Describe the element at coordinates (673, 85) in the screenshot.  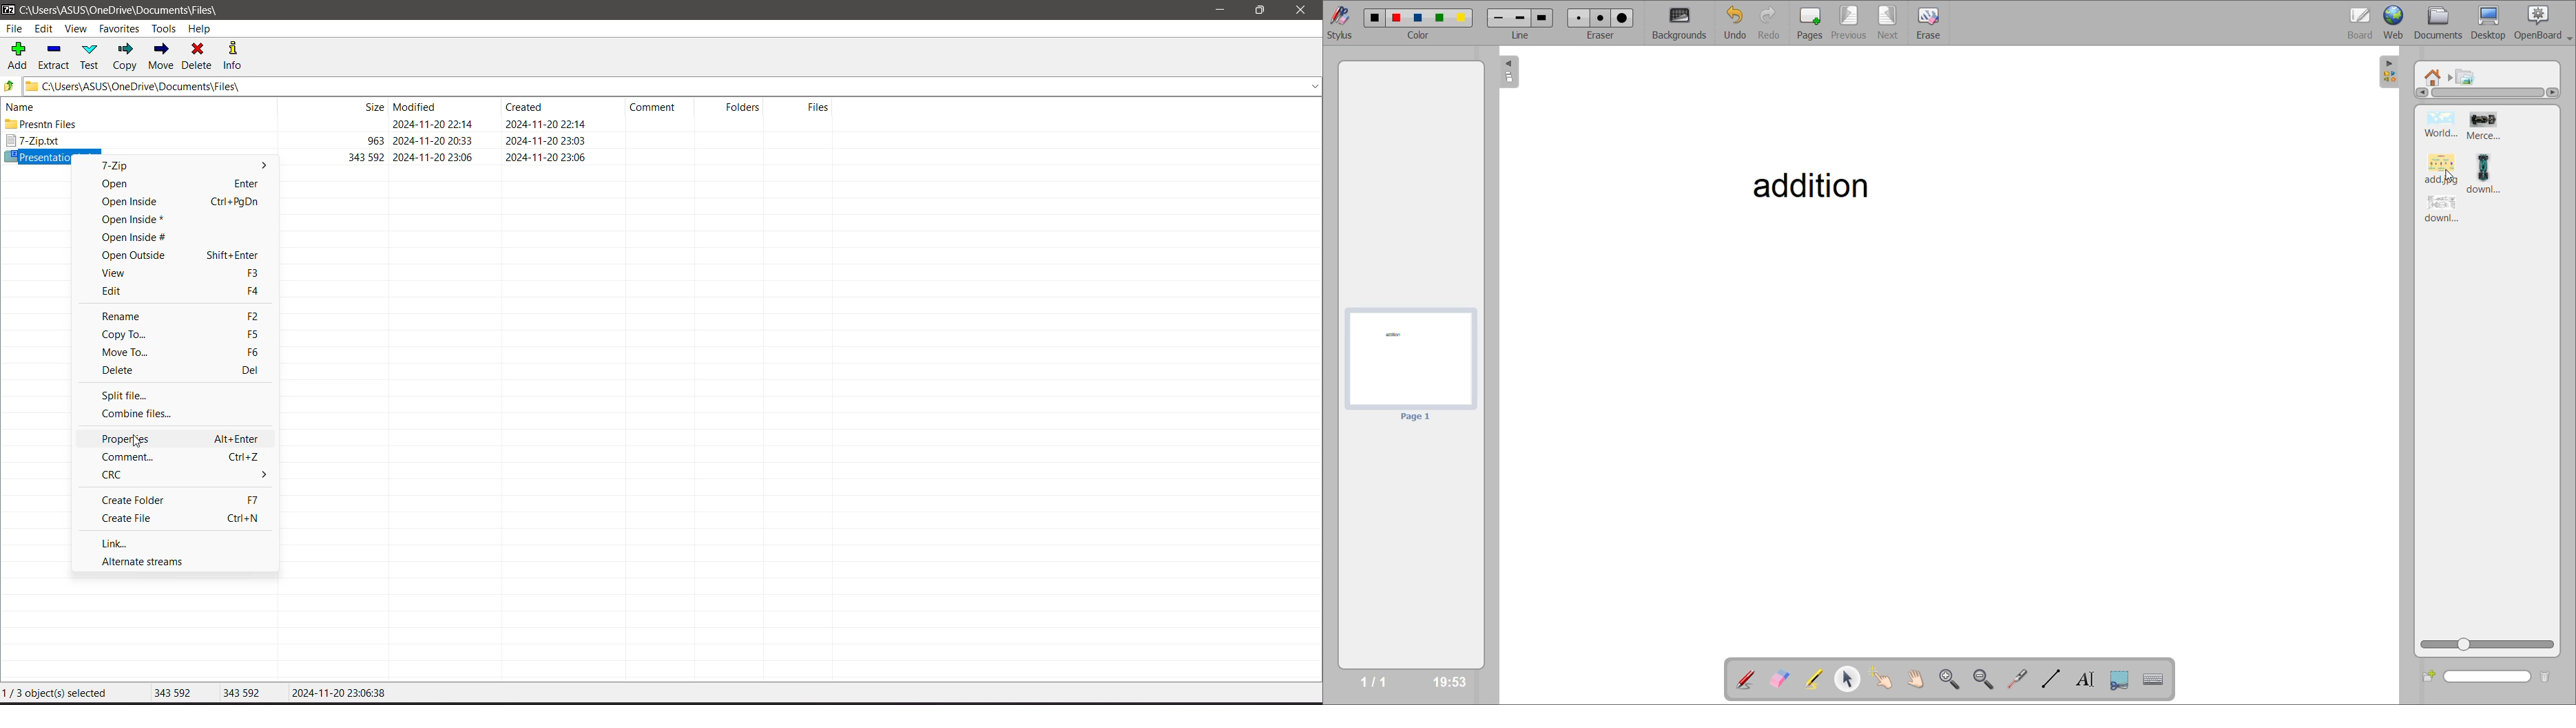
I see `Current Folder Path` at that location.